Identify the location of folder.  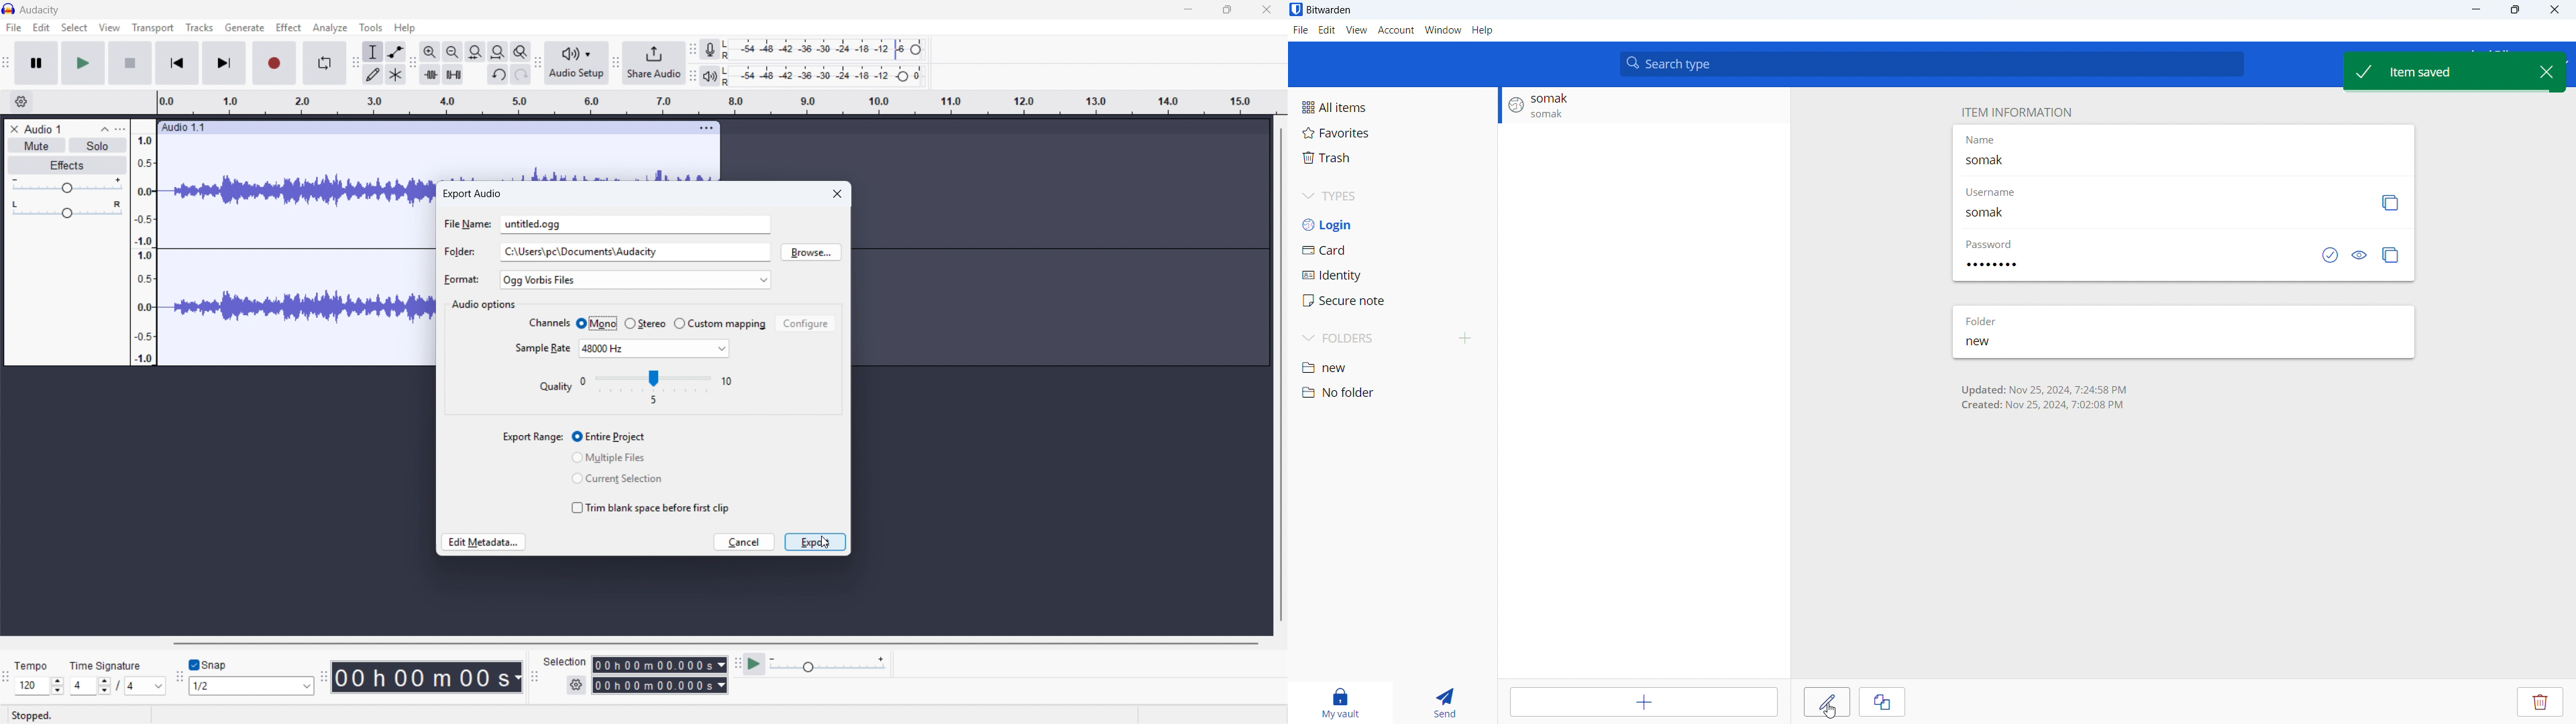
(460, 253).